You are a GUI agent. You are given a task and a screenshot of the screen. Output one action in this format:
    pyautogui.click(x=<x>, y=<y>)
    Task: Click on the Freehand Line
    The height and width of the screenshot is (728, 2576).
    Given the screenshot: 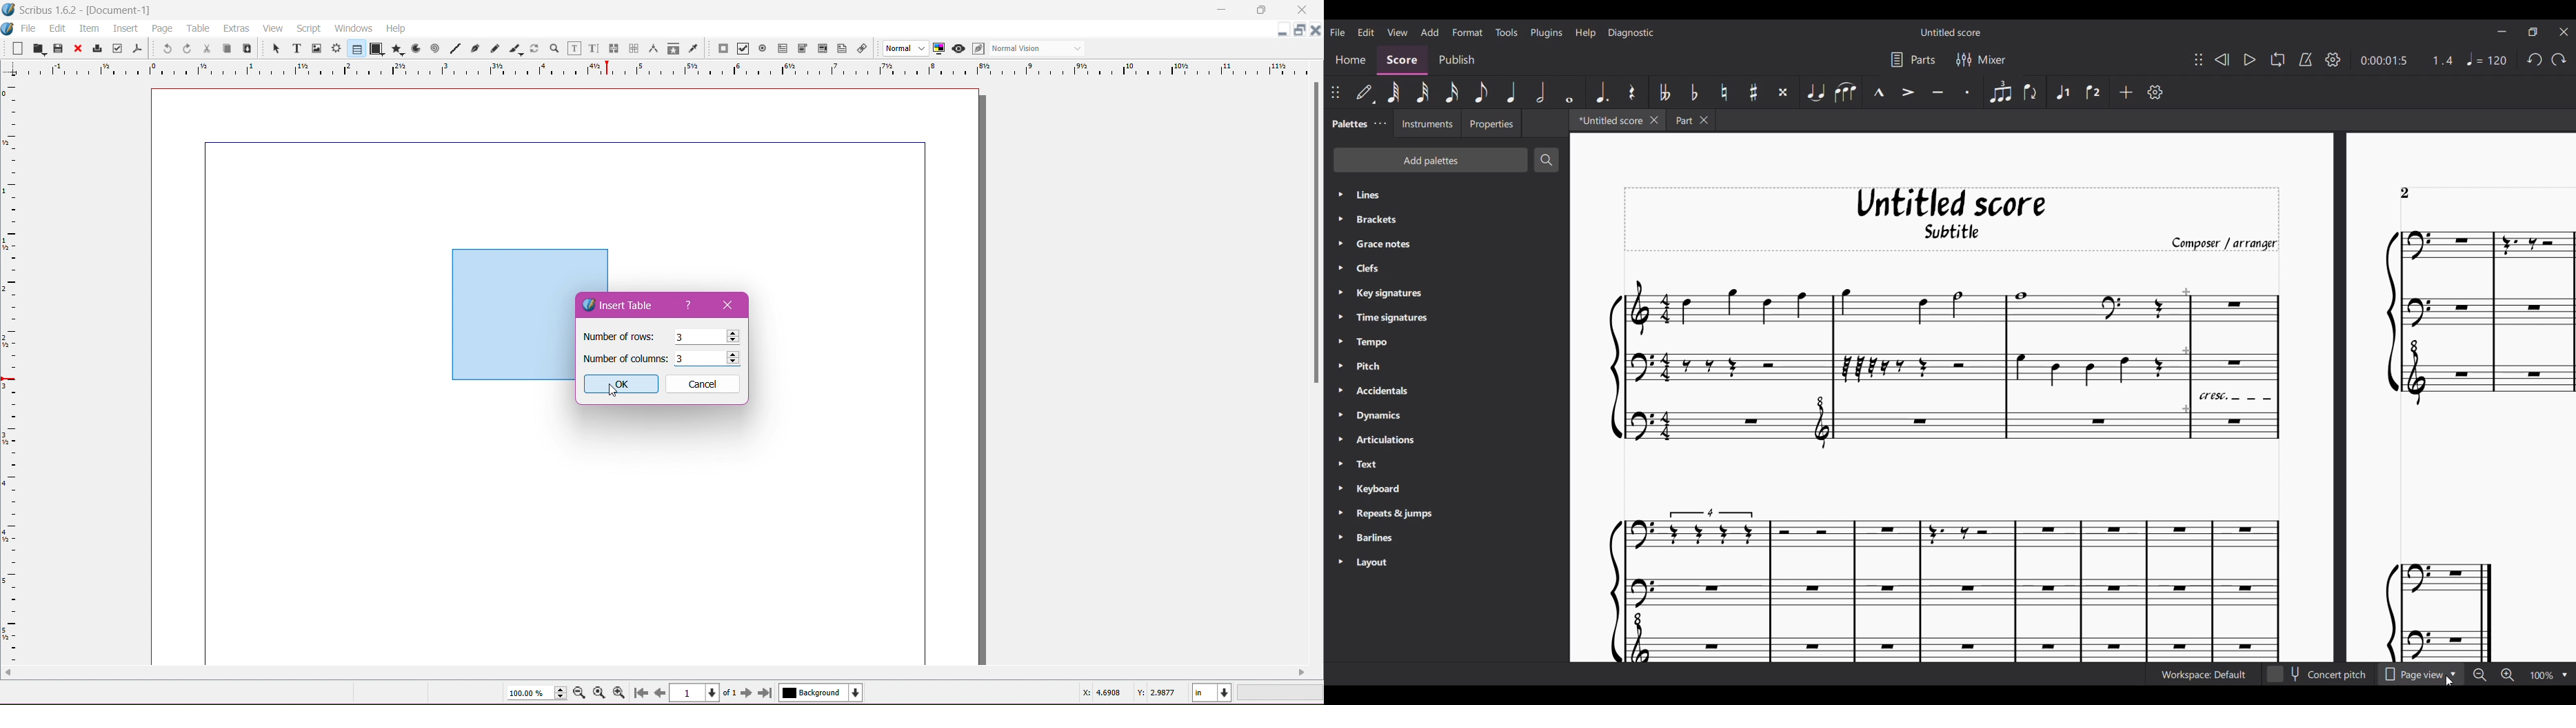 What is the action you would take?
    pyautogui.click(x=494, y=49)
    